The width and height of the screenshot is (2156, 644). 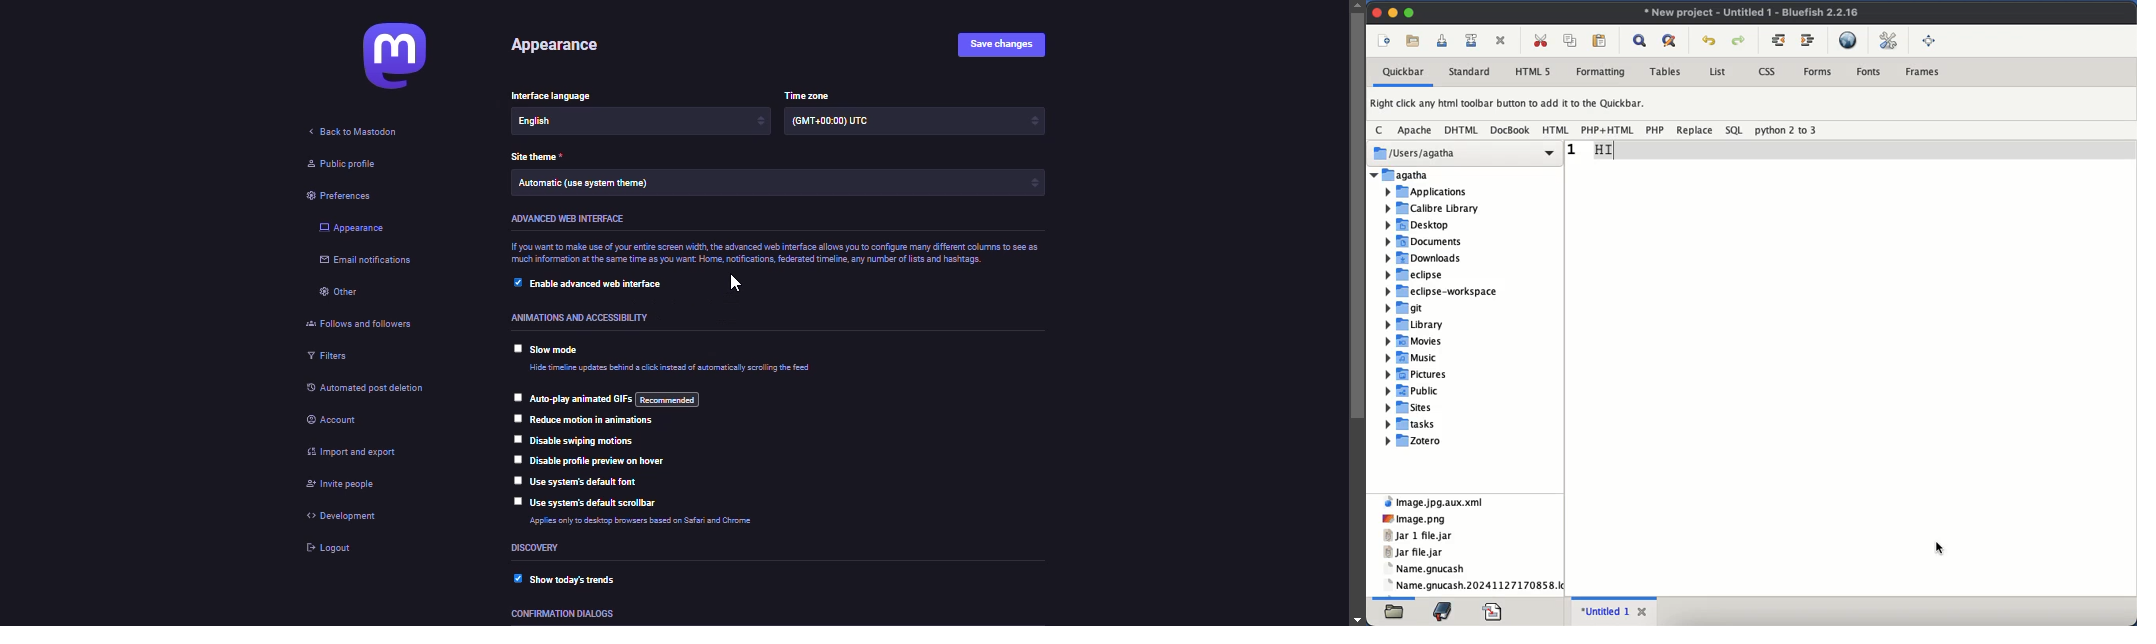 I want to click on eclipse-workspace, so click(x=1442, y=291).